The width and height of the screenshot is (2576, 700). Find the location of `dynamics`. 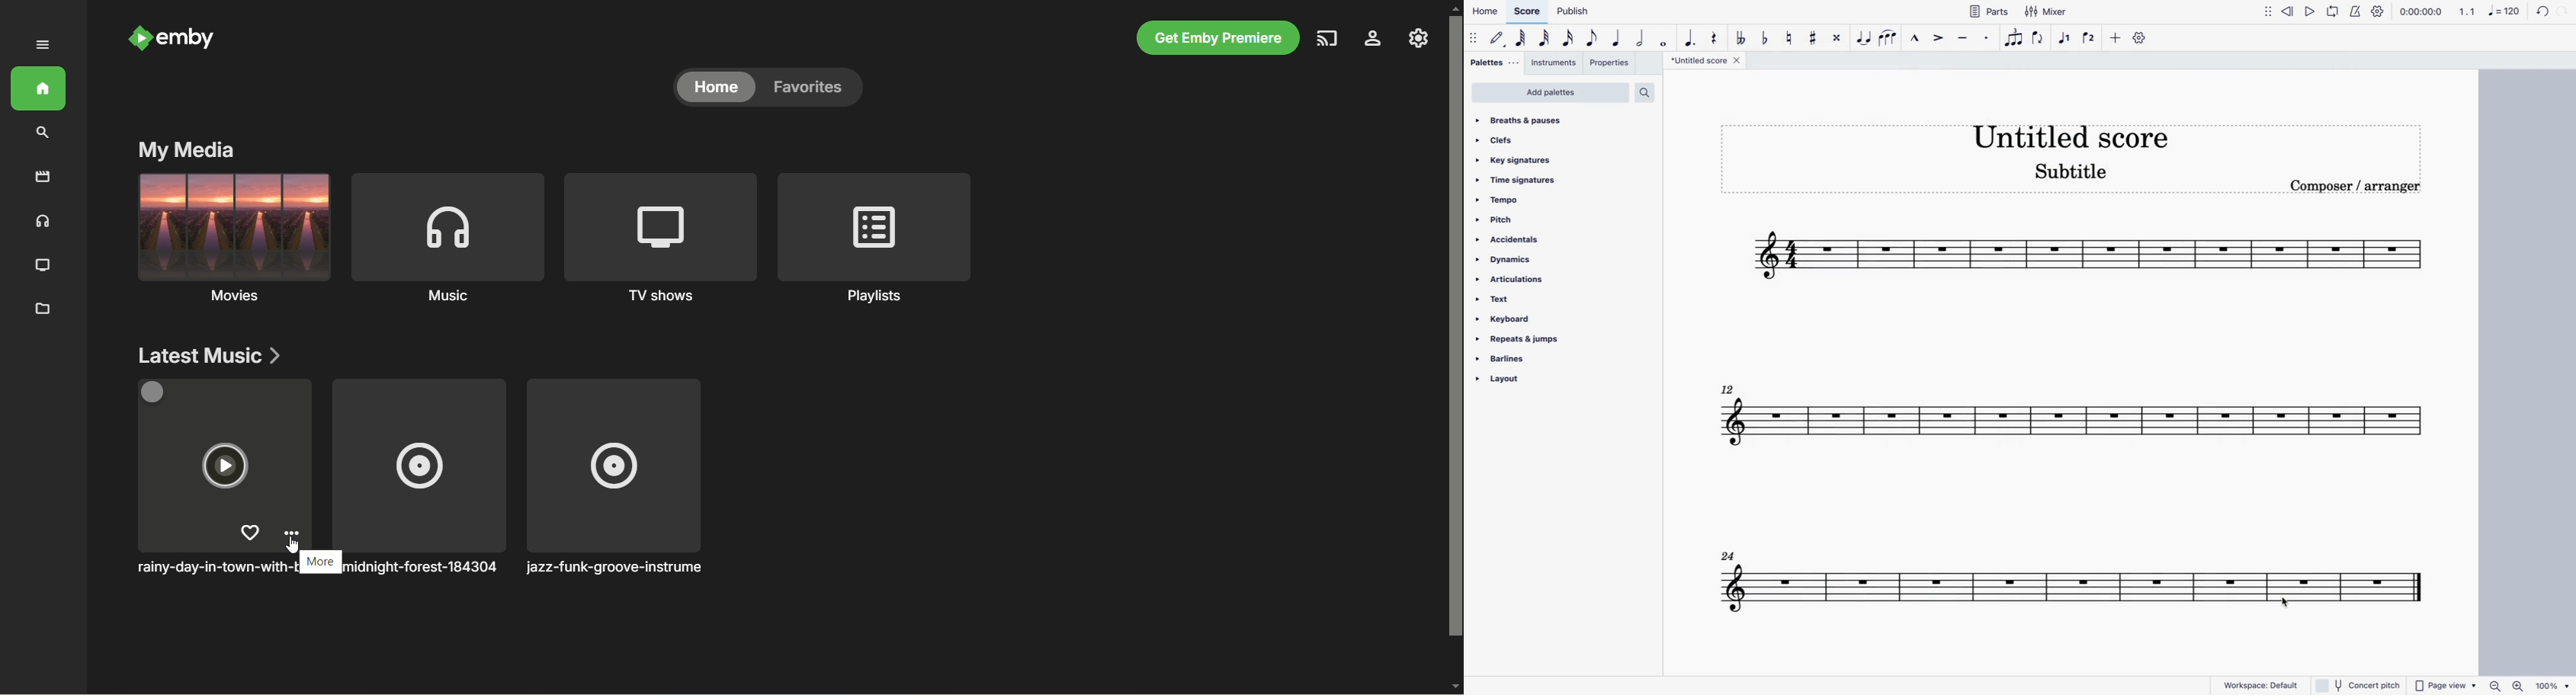

dynamics is located at coordinates (1506, 261).